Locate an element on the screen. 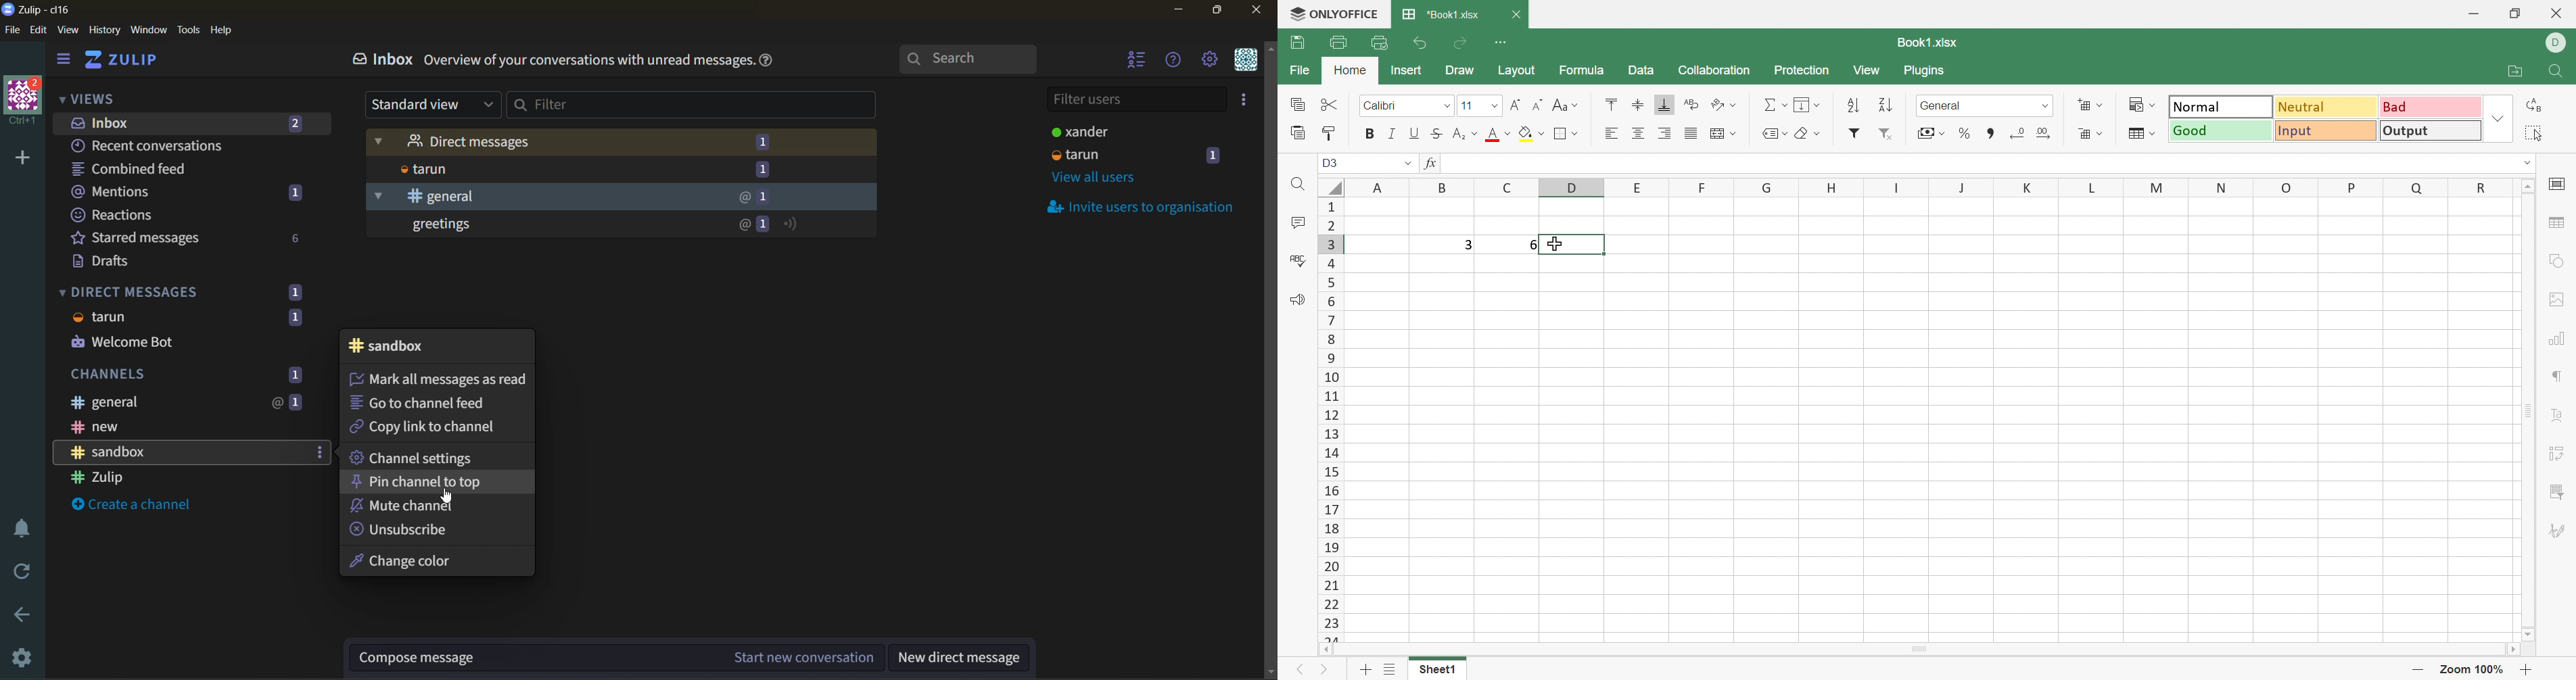 Image resolution: width=2576 pixels, height=700 pixels. Overview of your conversations with unread messages is located at coordinates (588, 62).